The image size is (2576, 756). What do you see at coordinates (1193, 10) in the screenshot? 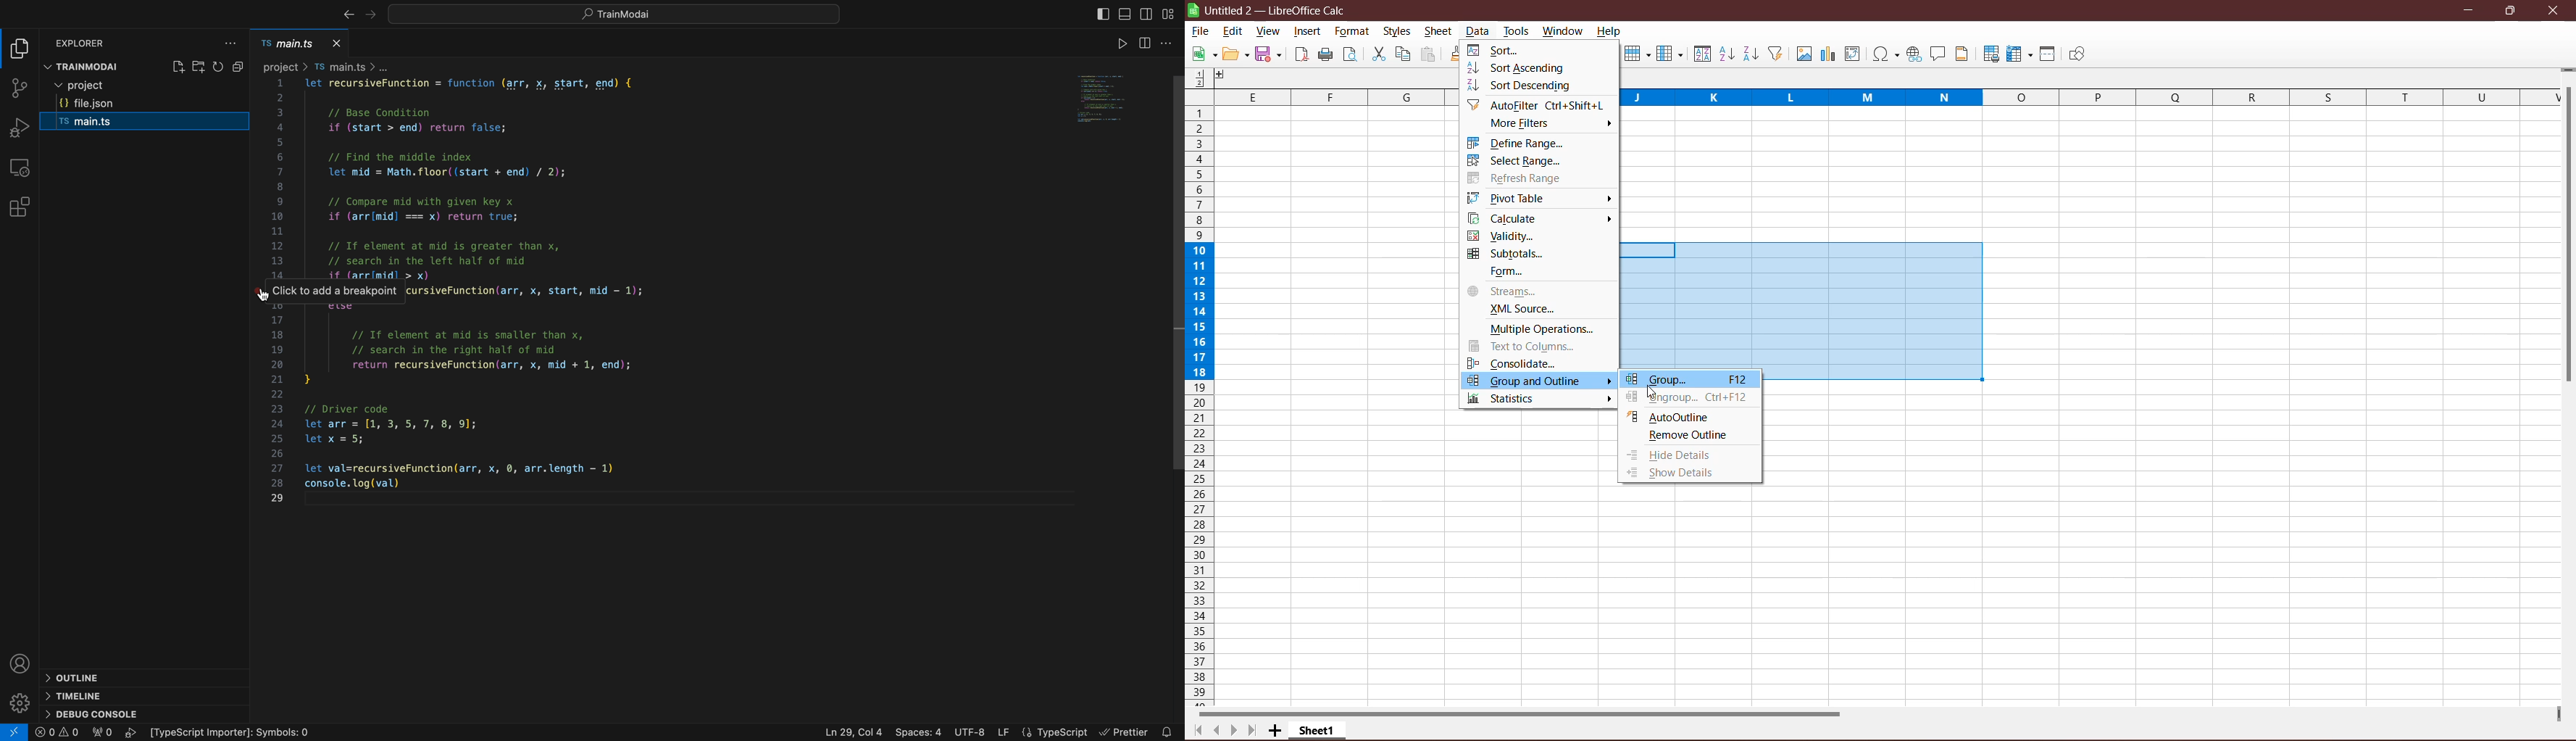
I see `Application Logo` at bounding box center [1193, 10].